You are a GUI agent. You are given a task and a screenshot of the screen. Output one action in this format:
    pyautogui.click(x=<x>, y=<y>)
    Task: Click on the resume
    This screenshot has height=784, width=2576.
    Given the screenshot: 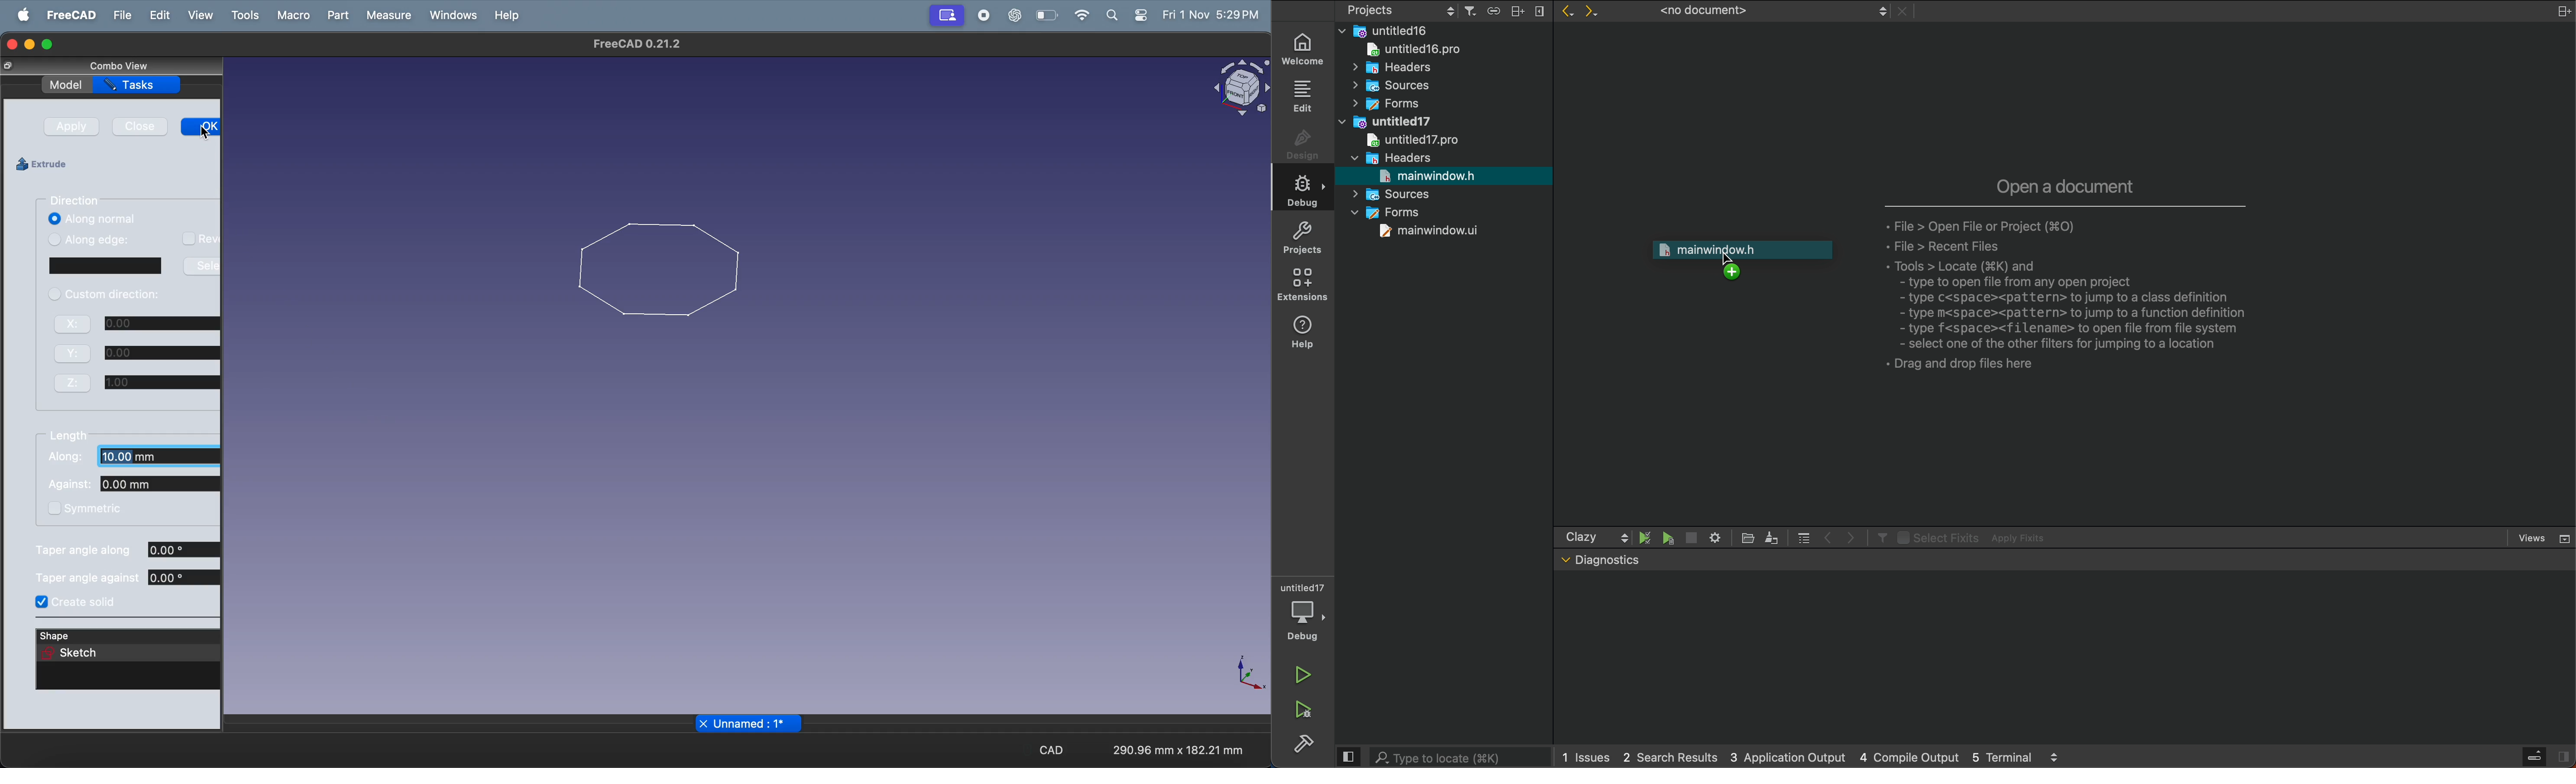 What is the action you would take?
    pyautogui.click(x=1669, y=539)
    